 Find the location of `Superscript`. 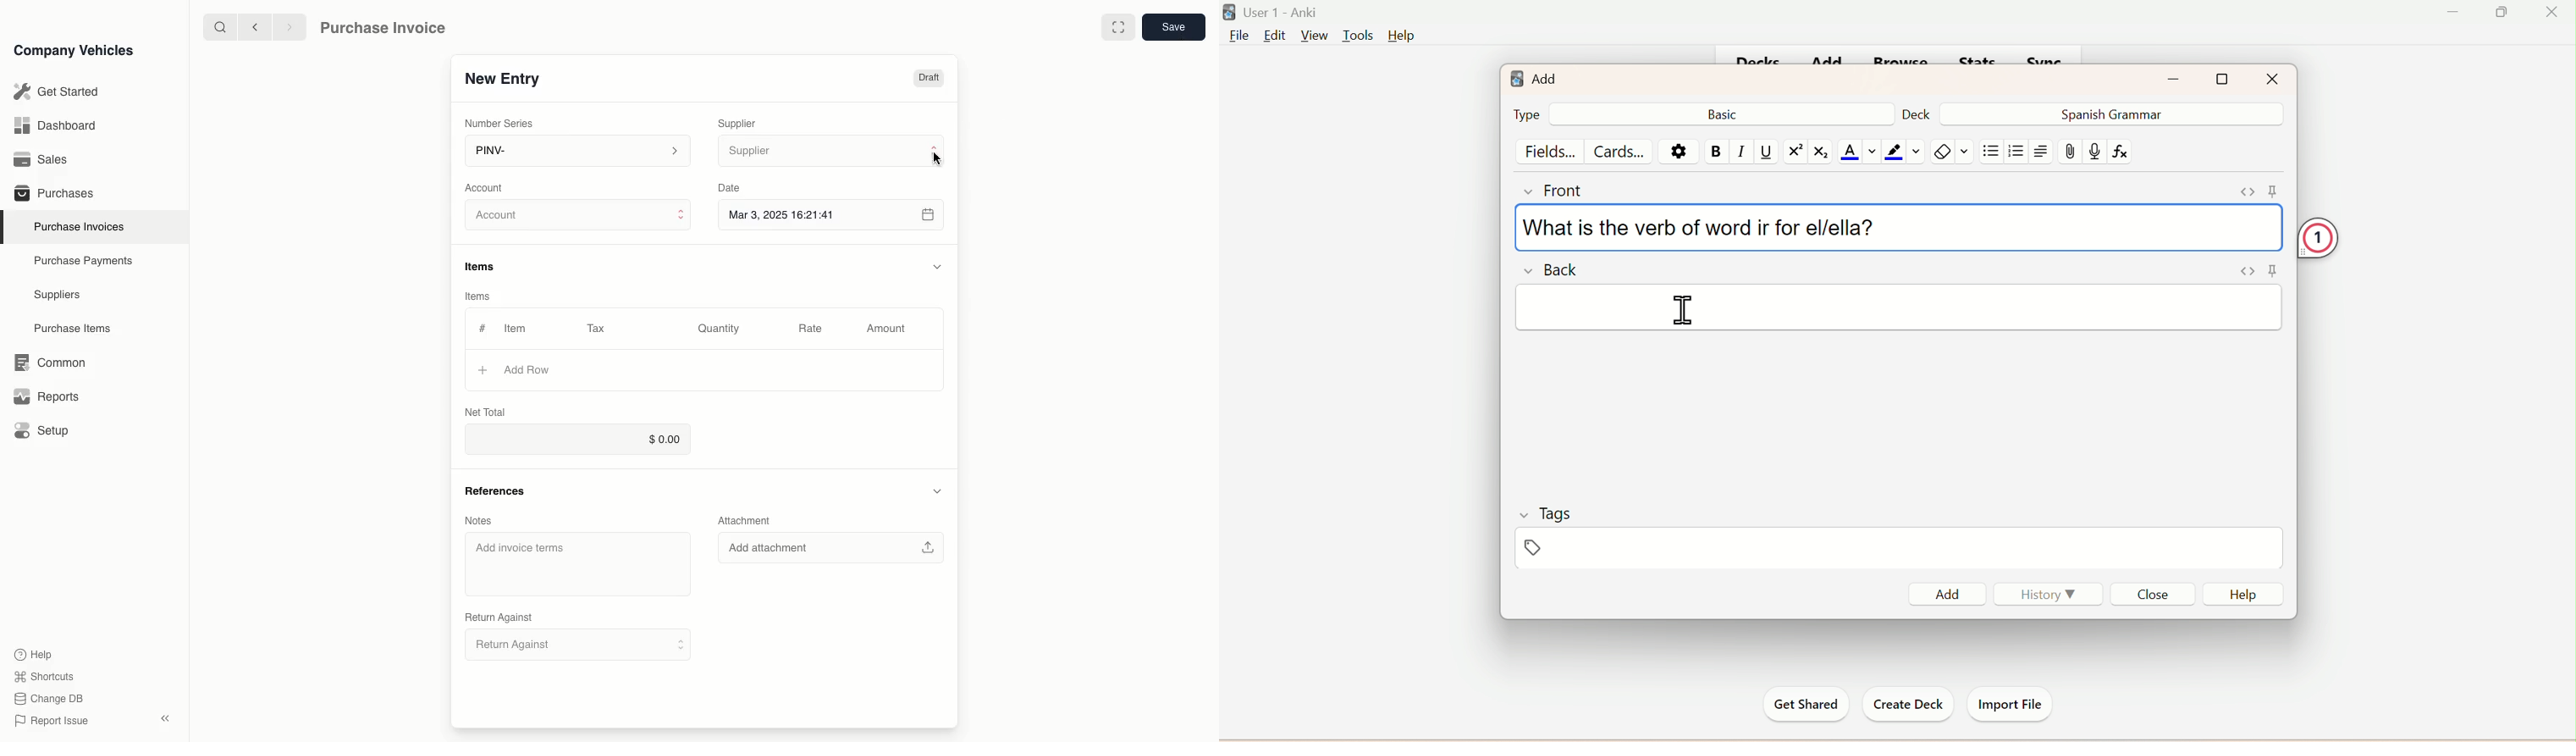

Superscript is located at coordinates (1793, 152).